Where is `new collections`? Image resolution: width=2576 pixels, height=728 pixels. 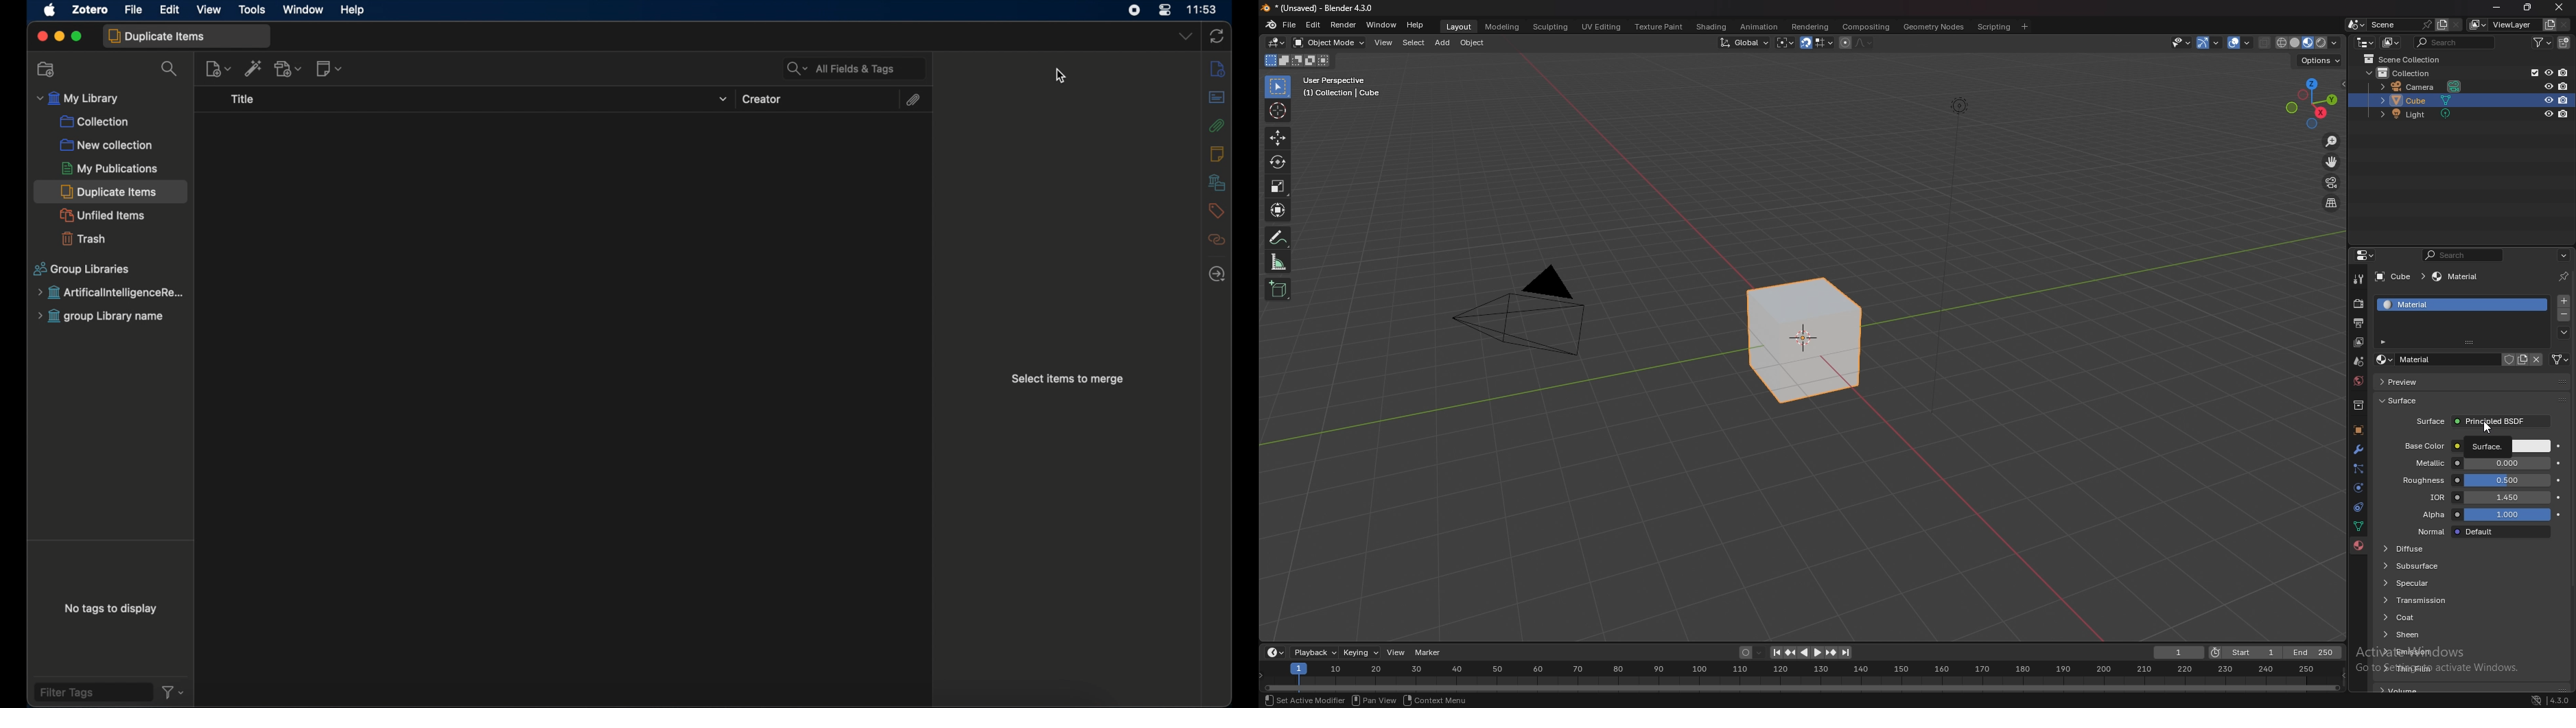 new collections is located at coordinates (107, 144).